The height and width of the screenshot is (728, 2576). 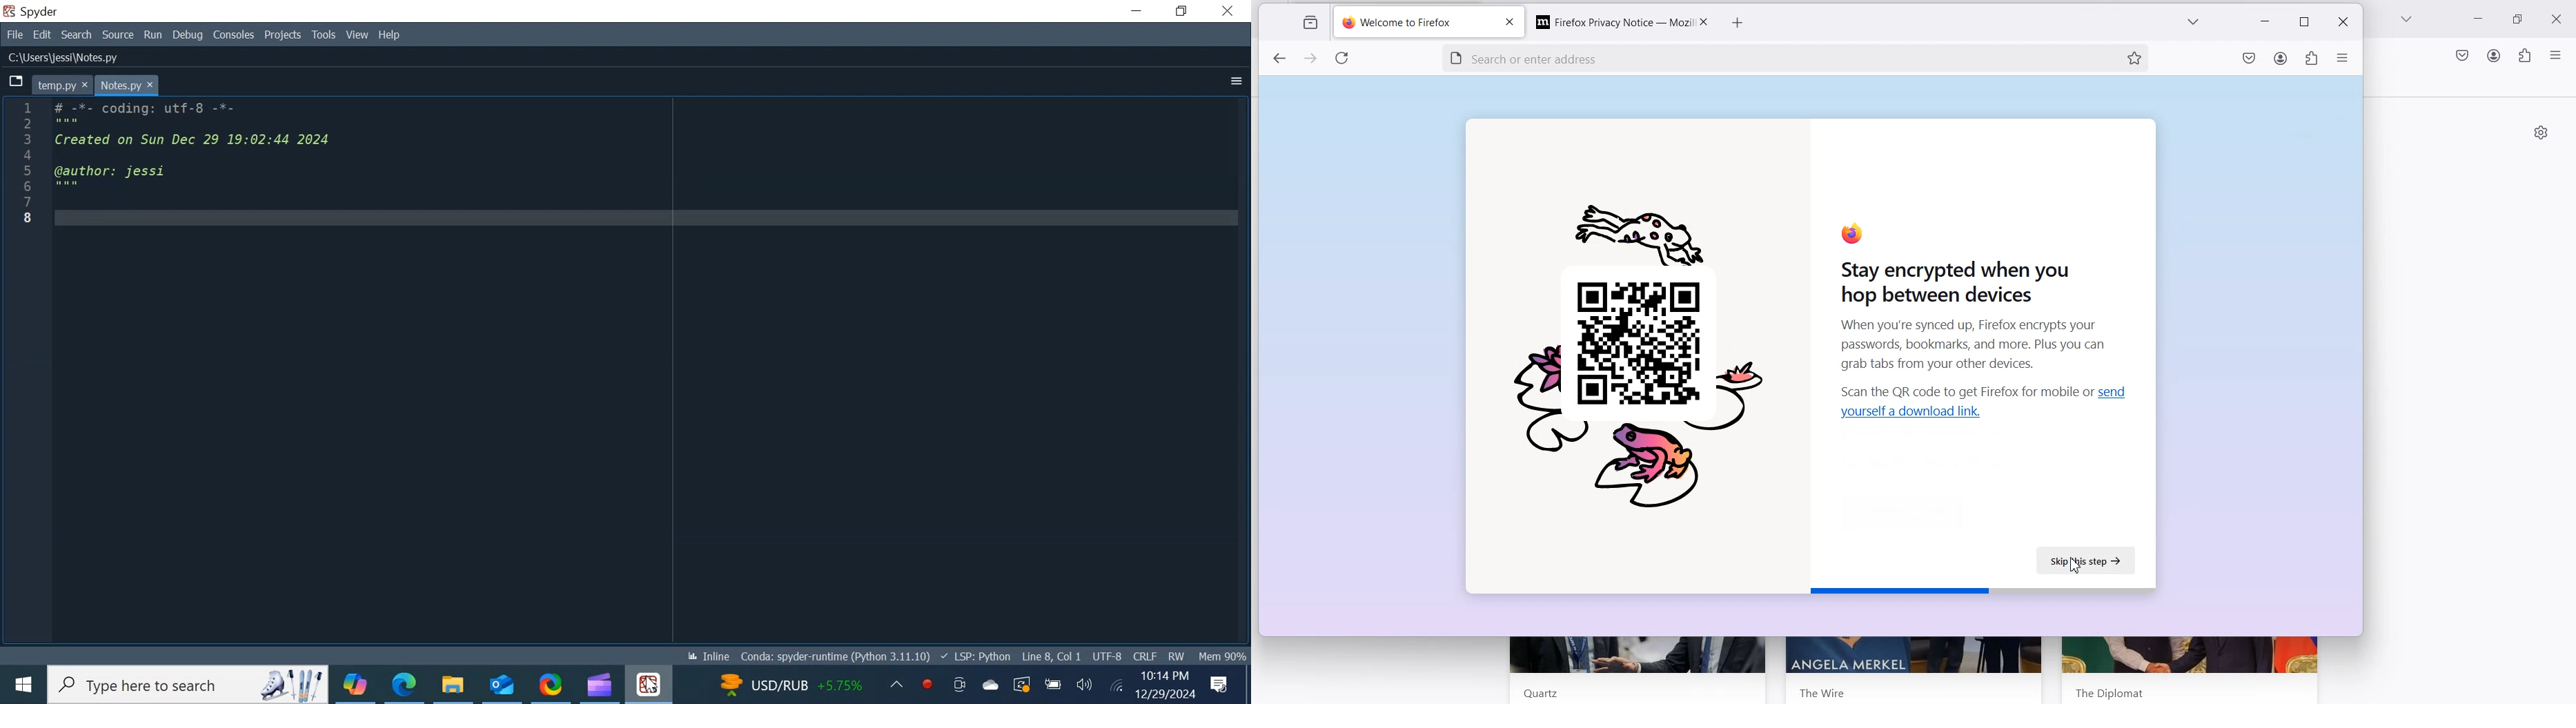 I want to click on File Explorer, so click(x=454, y=684).